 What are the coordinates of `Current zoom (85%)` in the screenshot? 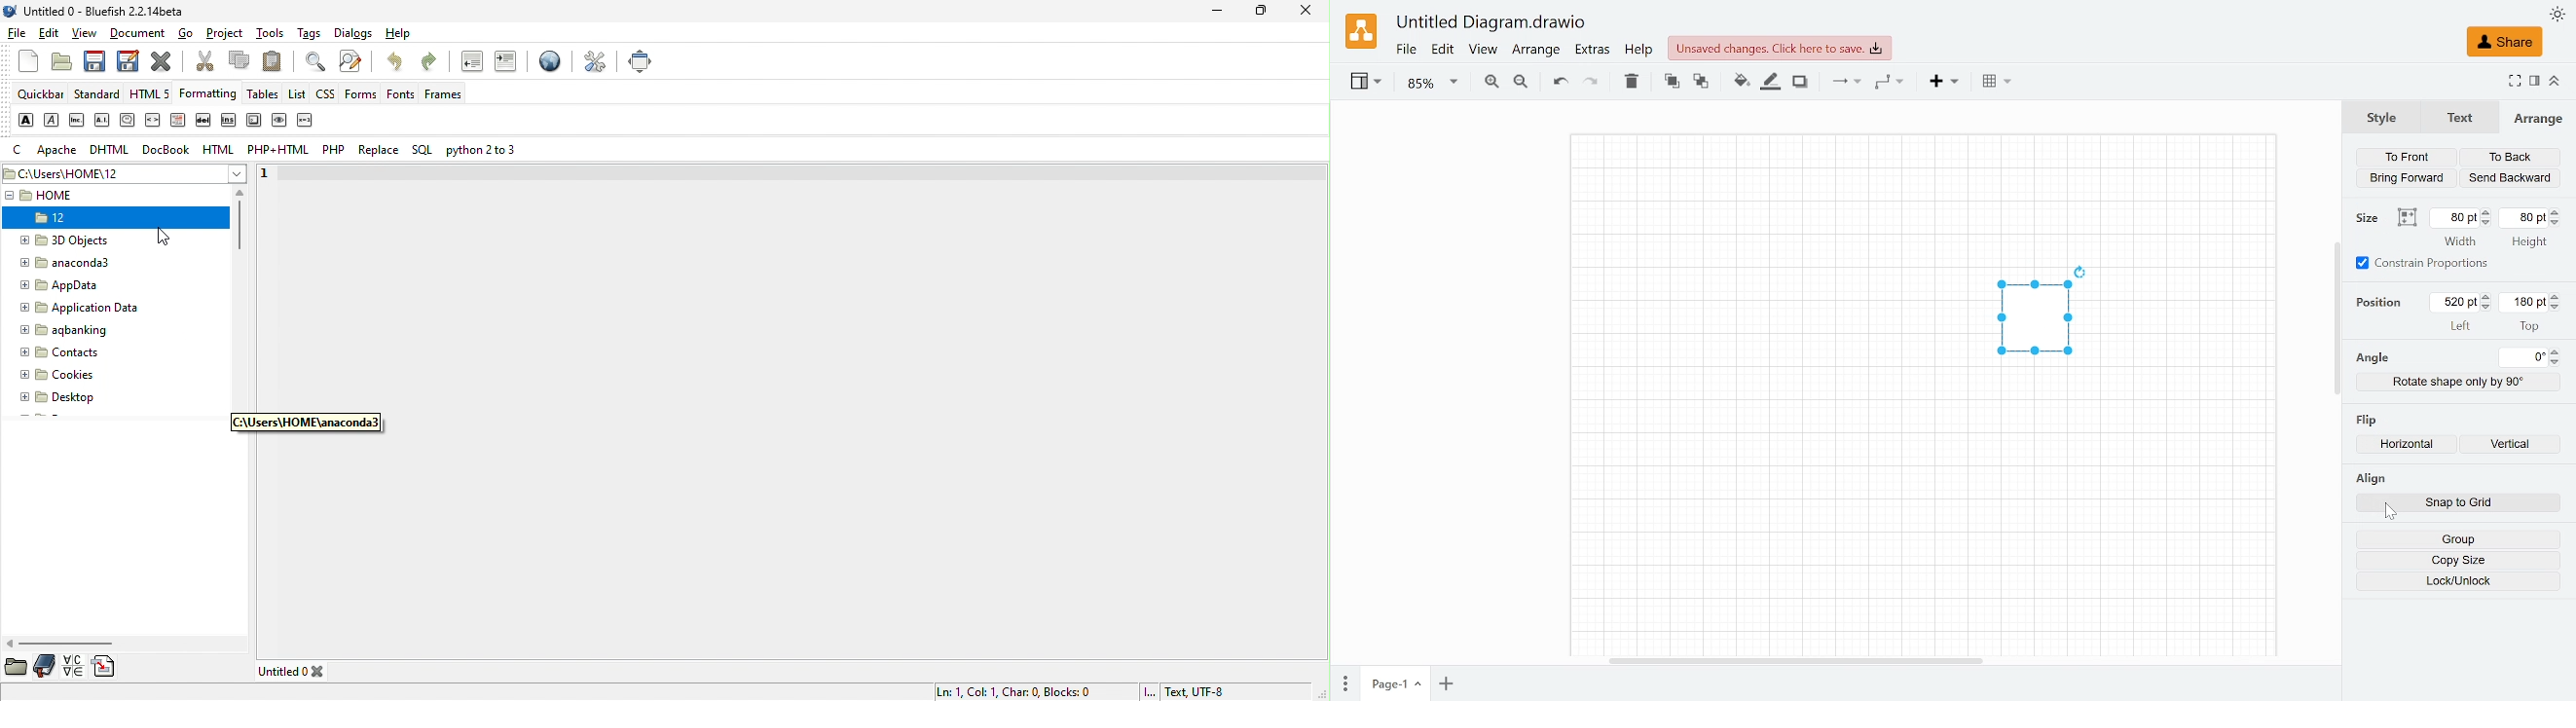 It's located at (1433, 83).